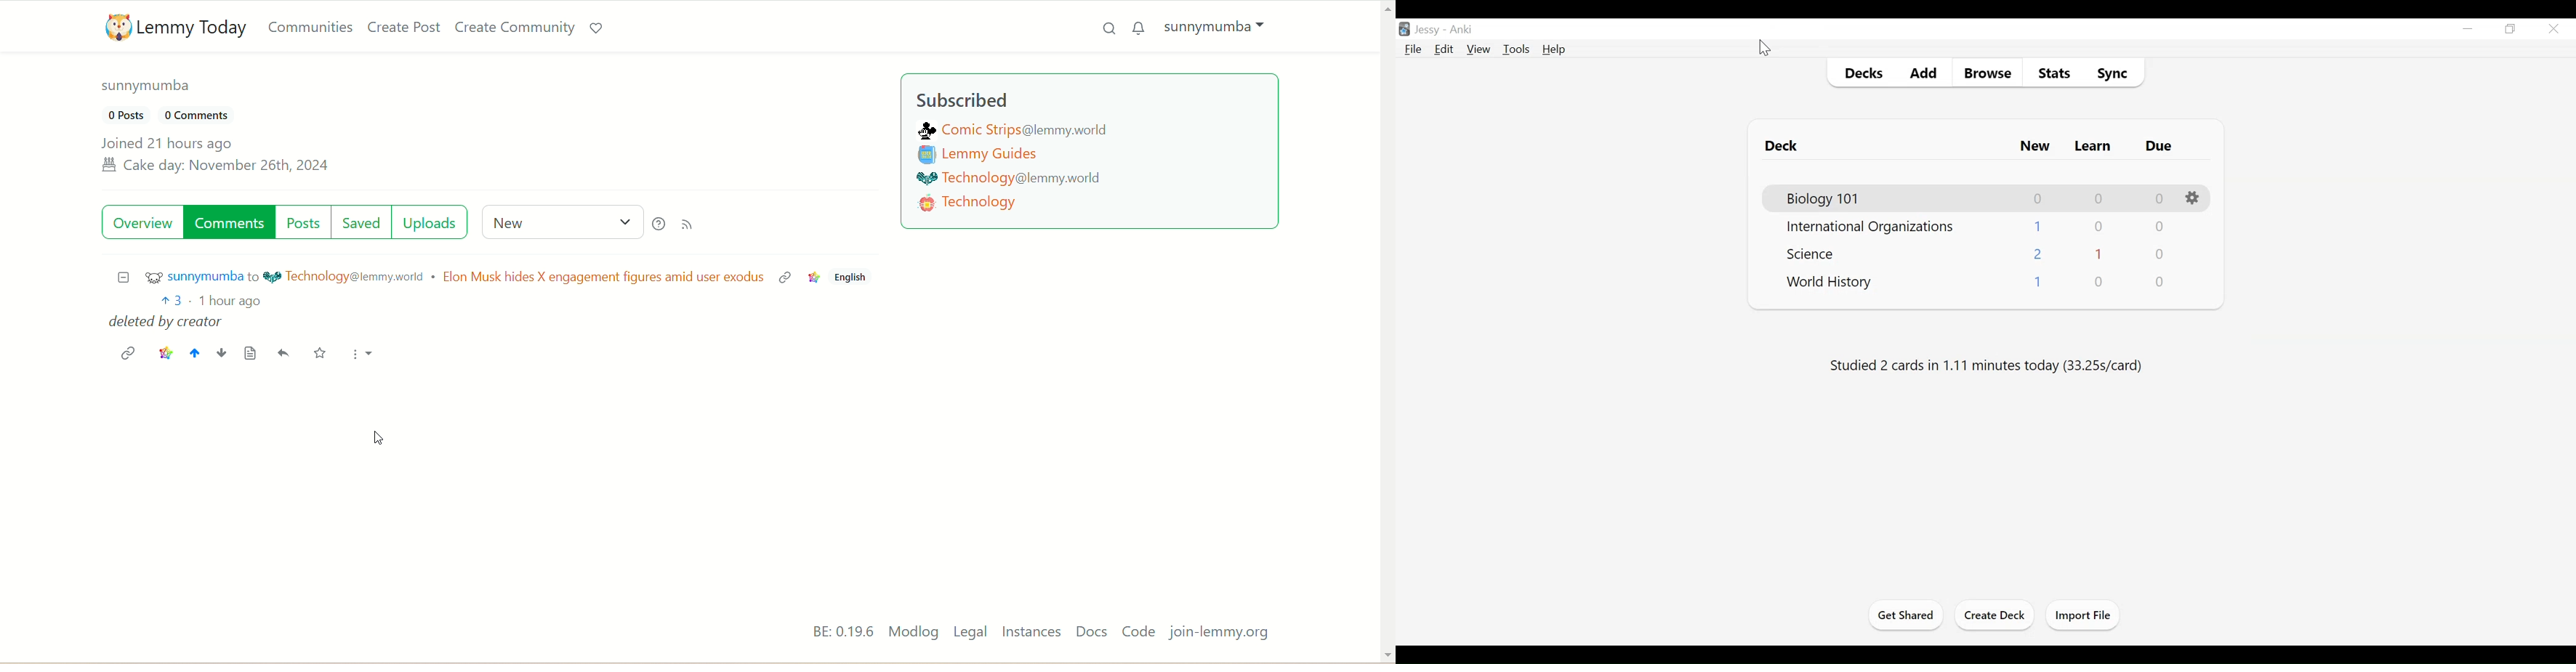 The image size is (2576, 672). I want to click on Learn Cards Count, so click(2101, 226).